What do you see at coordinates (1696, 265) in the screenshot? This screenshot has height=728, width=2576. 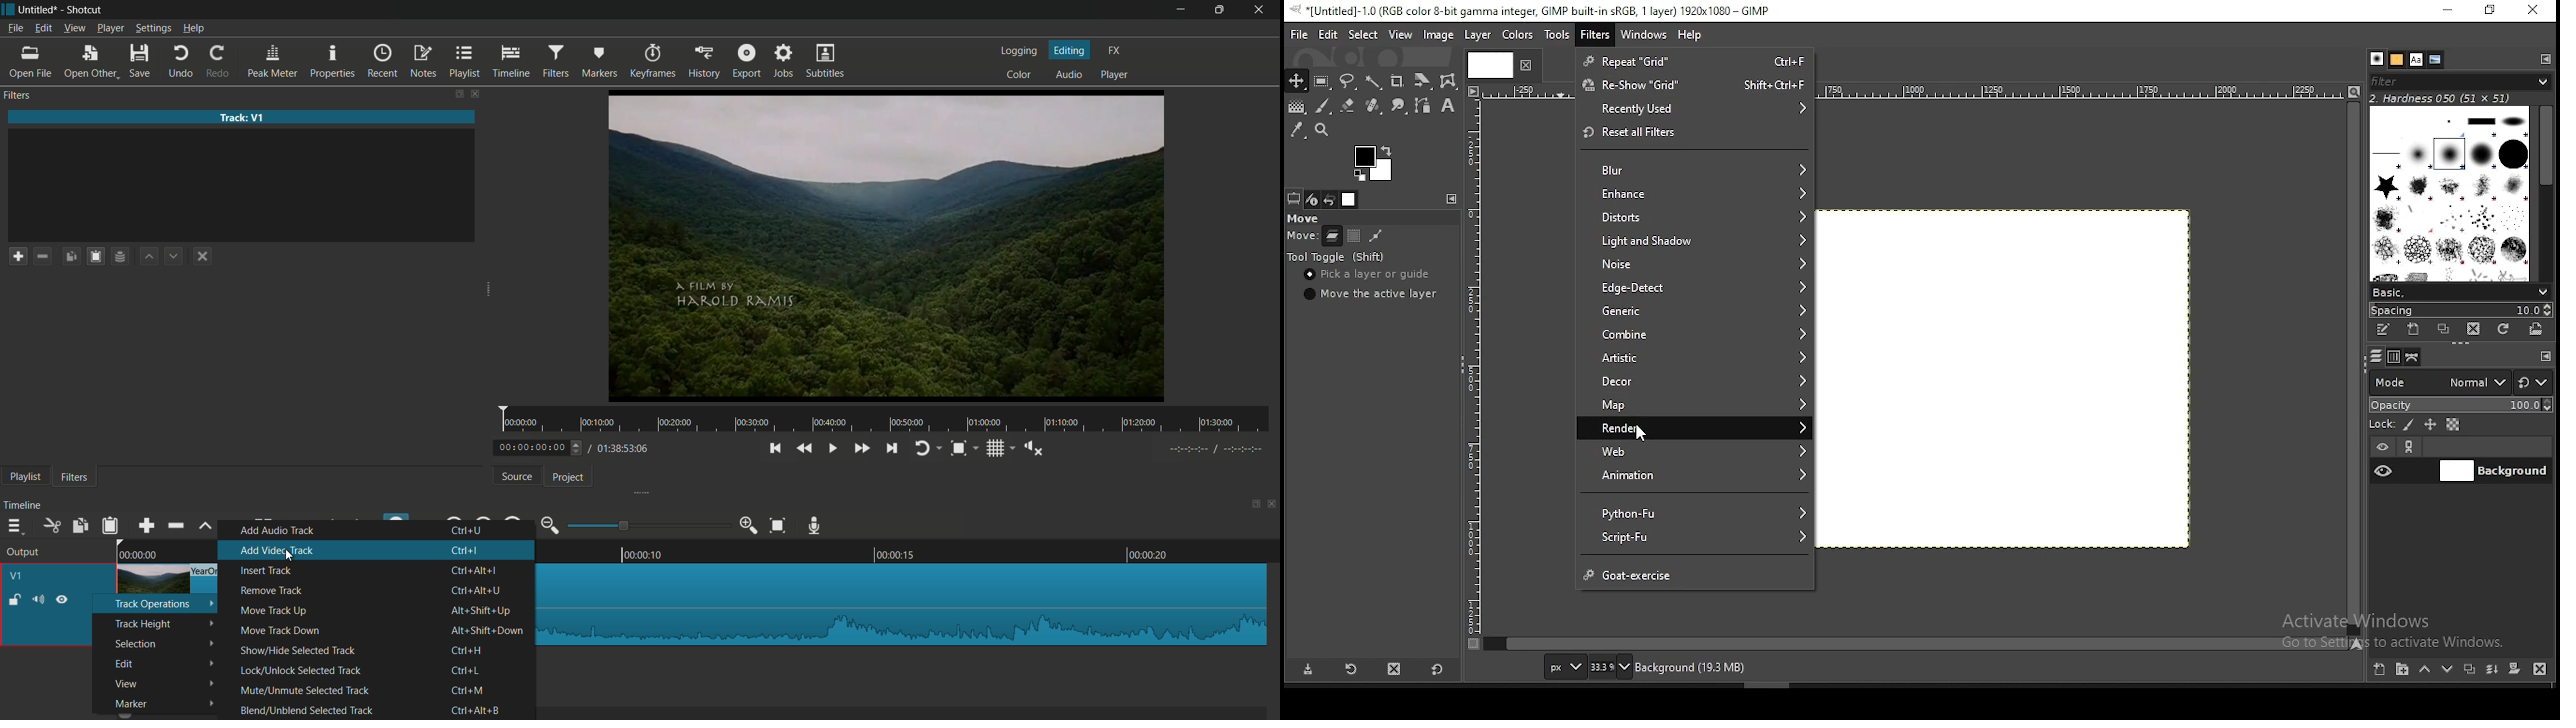 I see `noise` at bounding box center [1696, 265].